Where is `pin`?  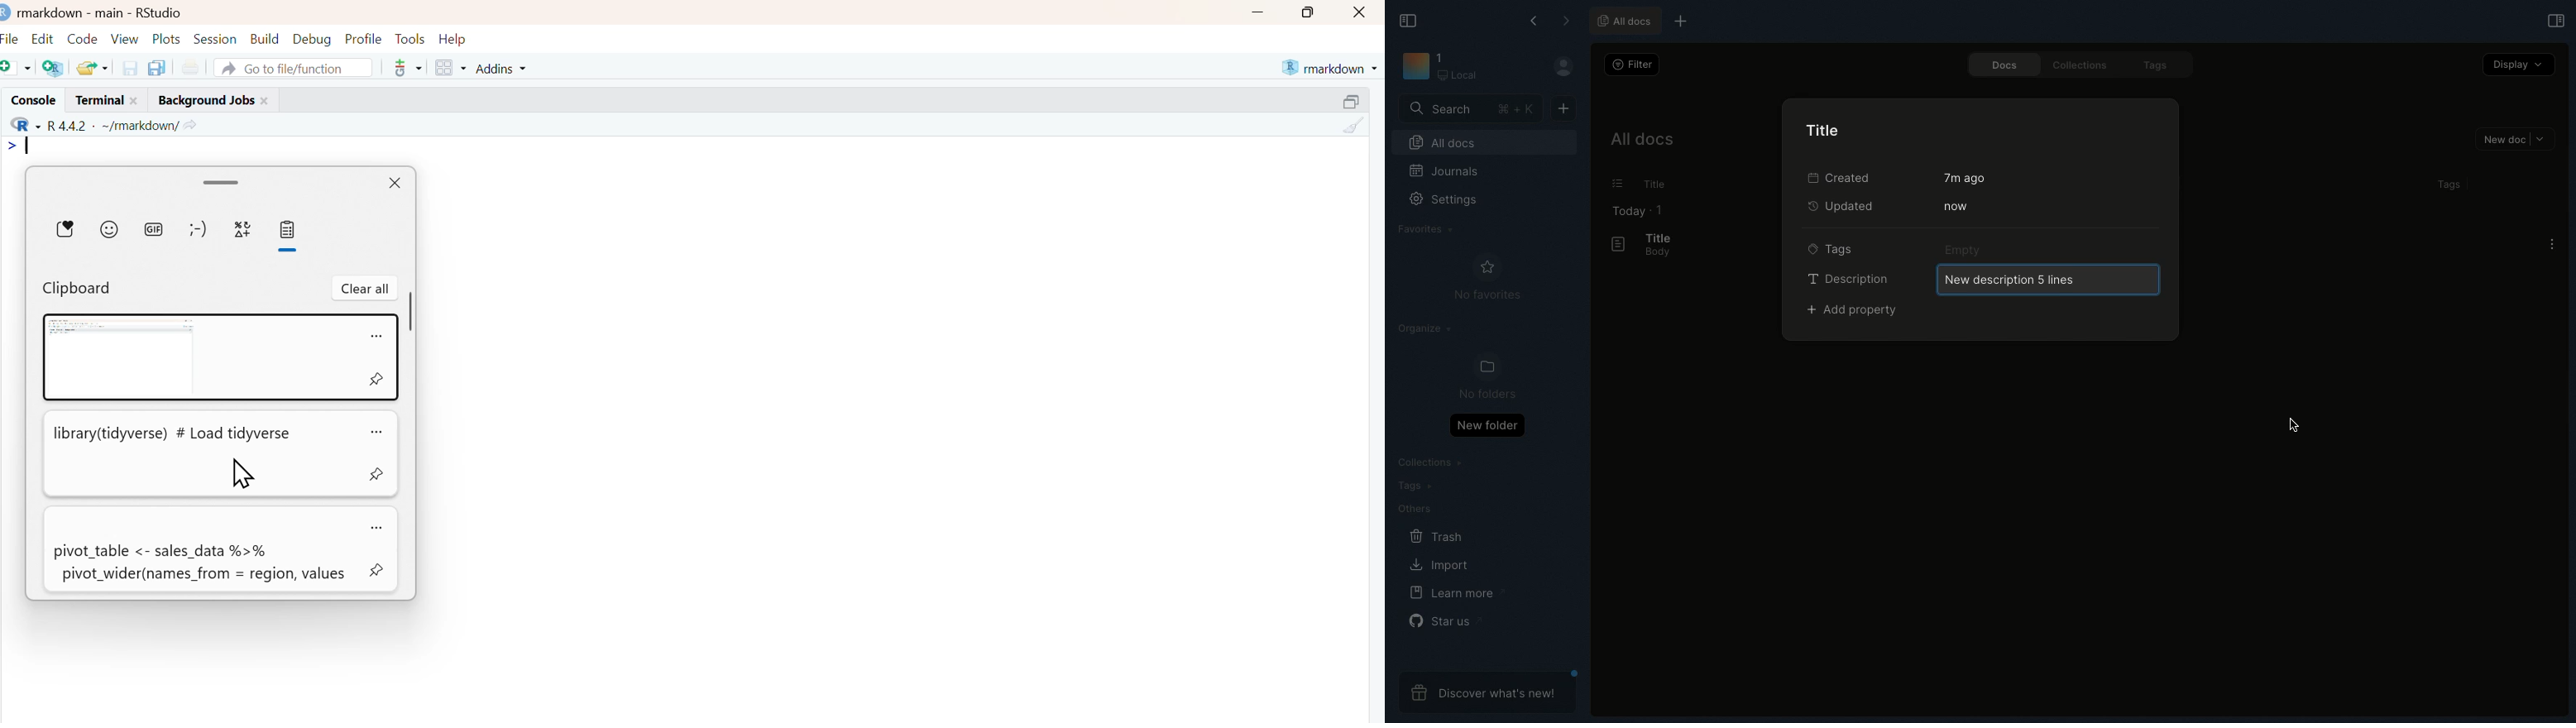 pin is located at coordinates (379, 477).